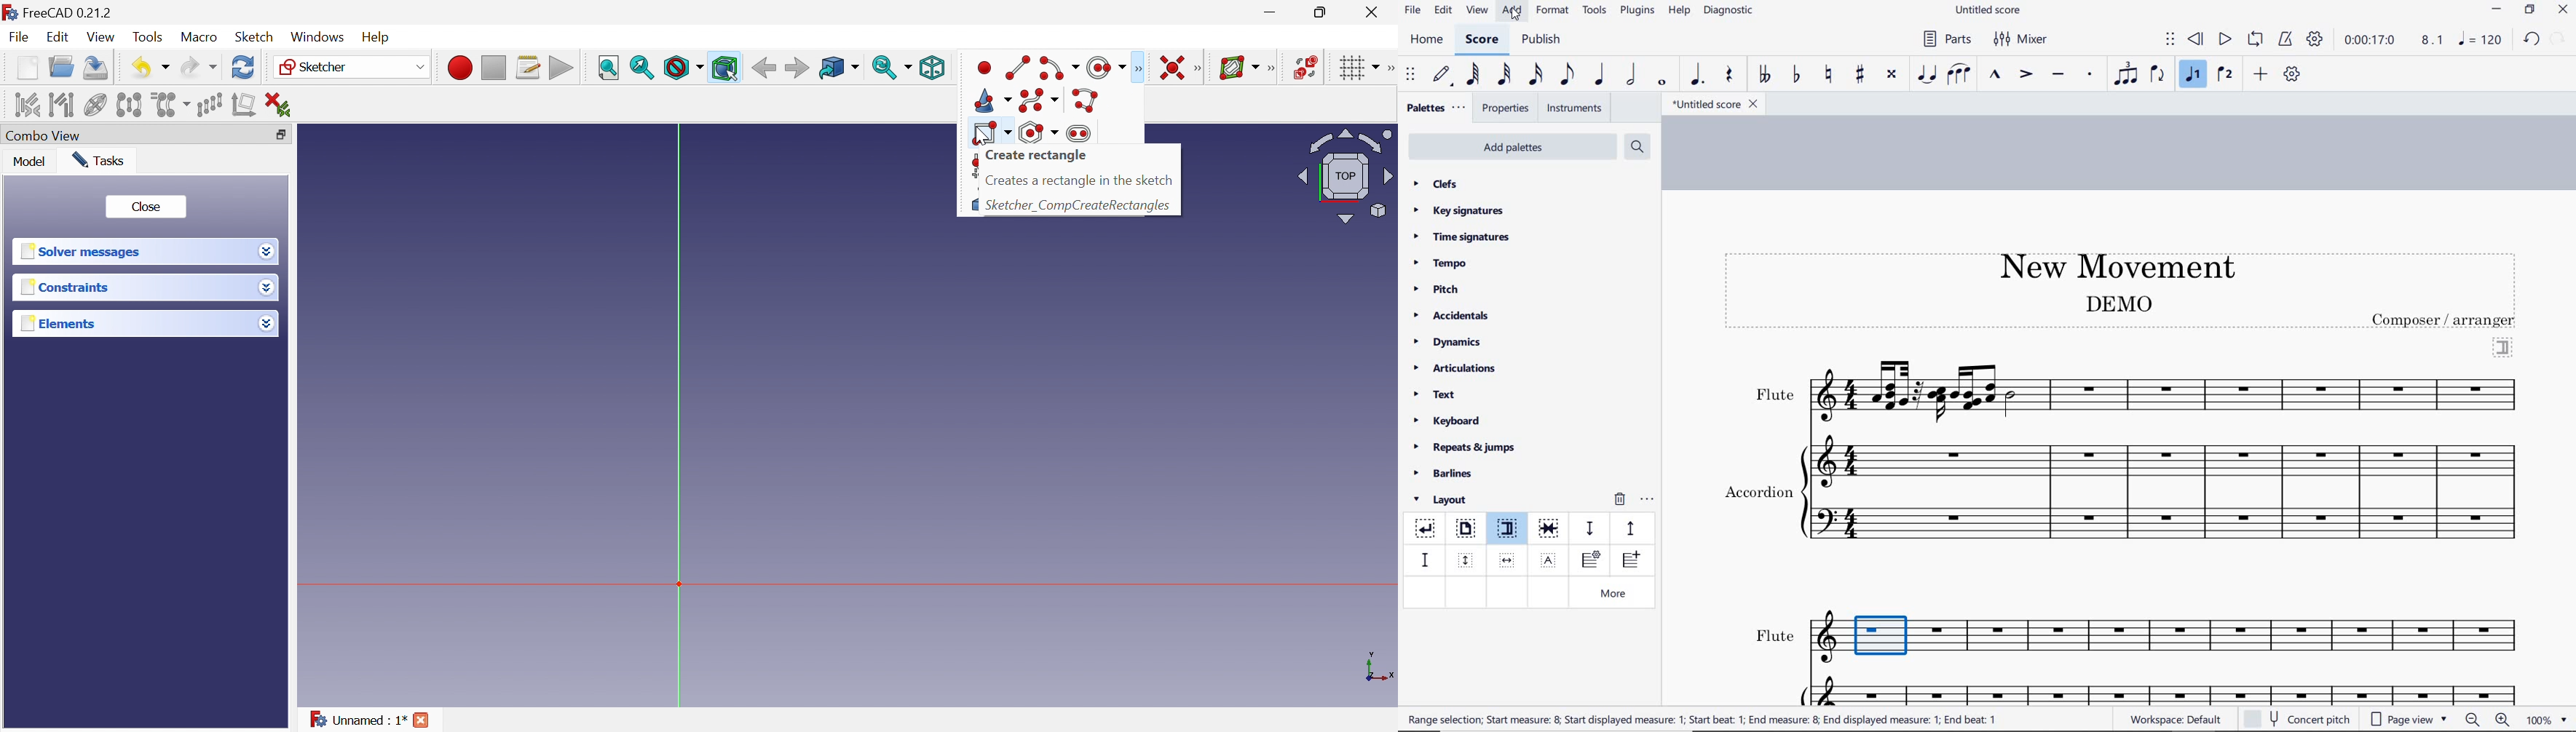 This screenshot has height=756, width=2576. Describe the element at coordinates (1893, 74) in the screenshot. I see `toggle double-sharp` at that location.